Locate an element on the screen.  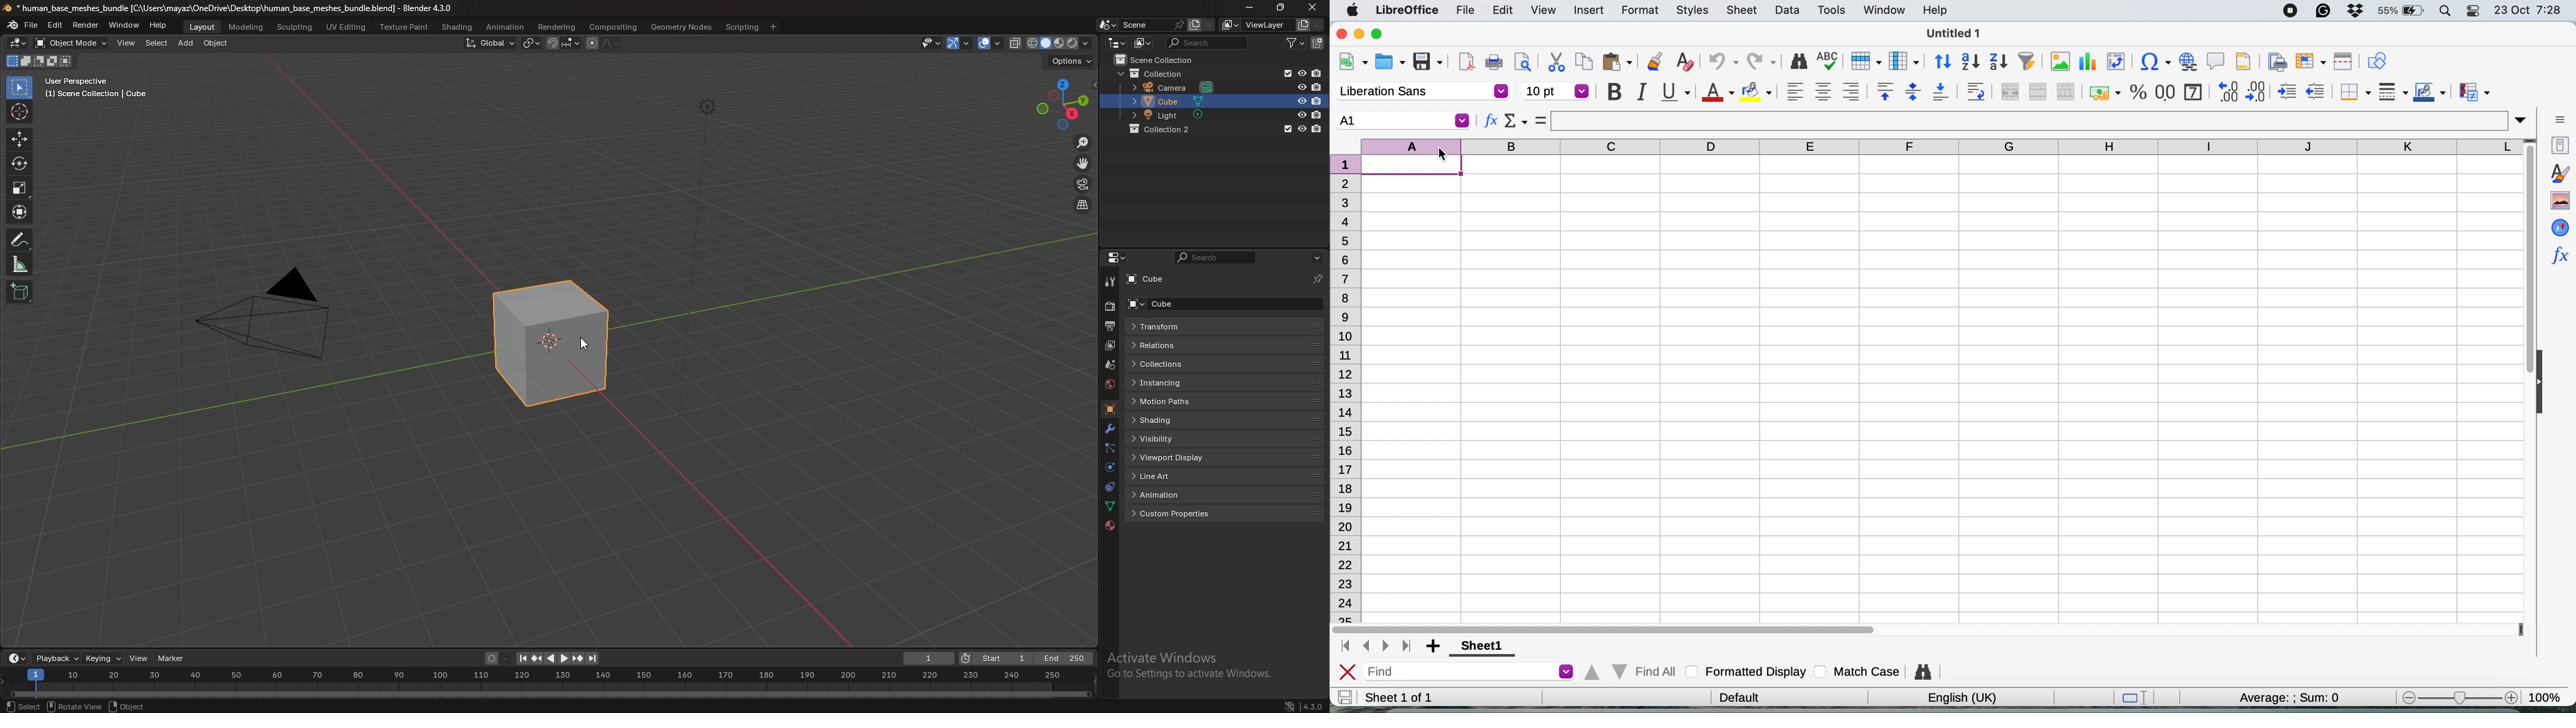
auto keying is located at coordinates (499, 658).